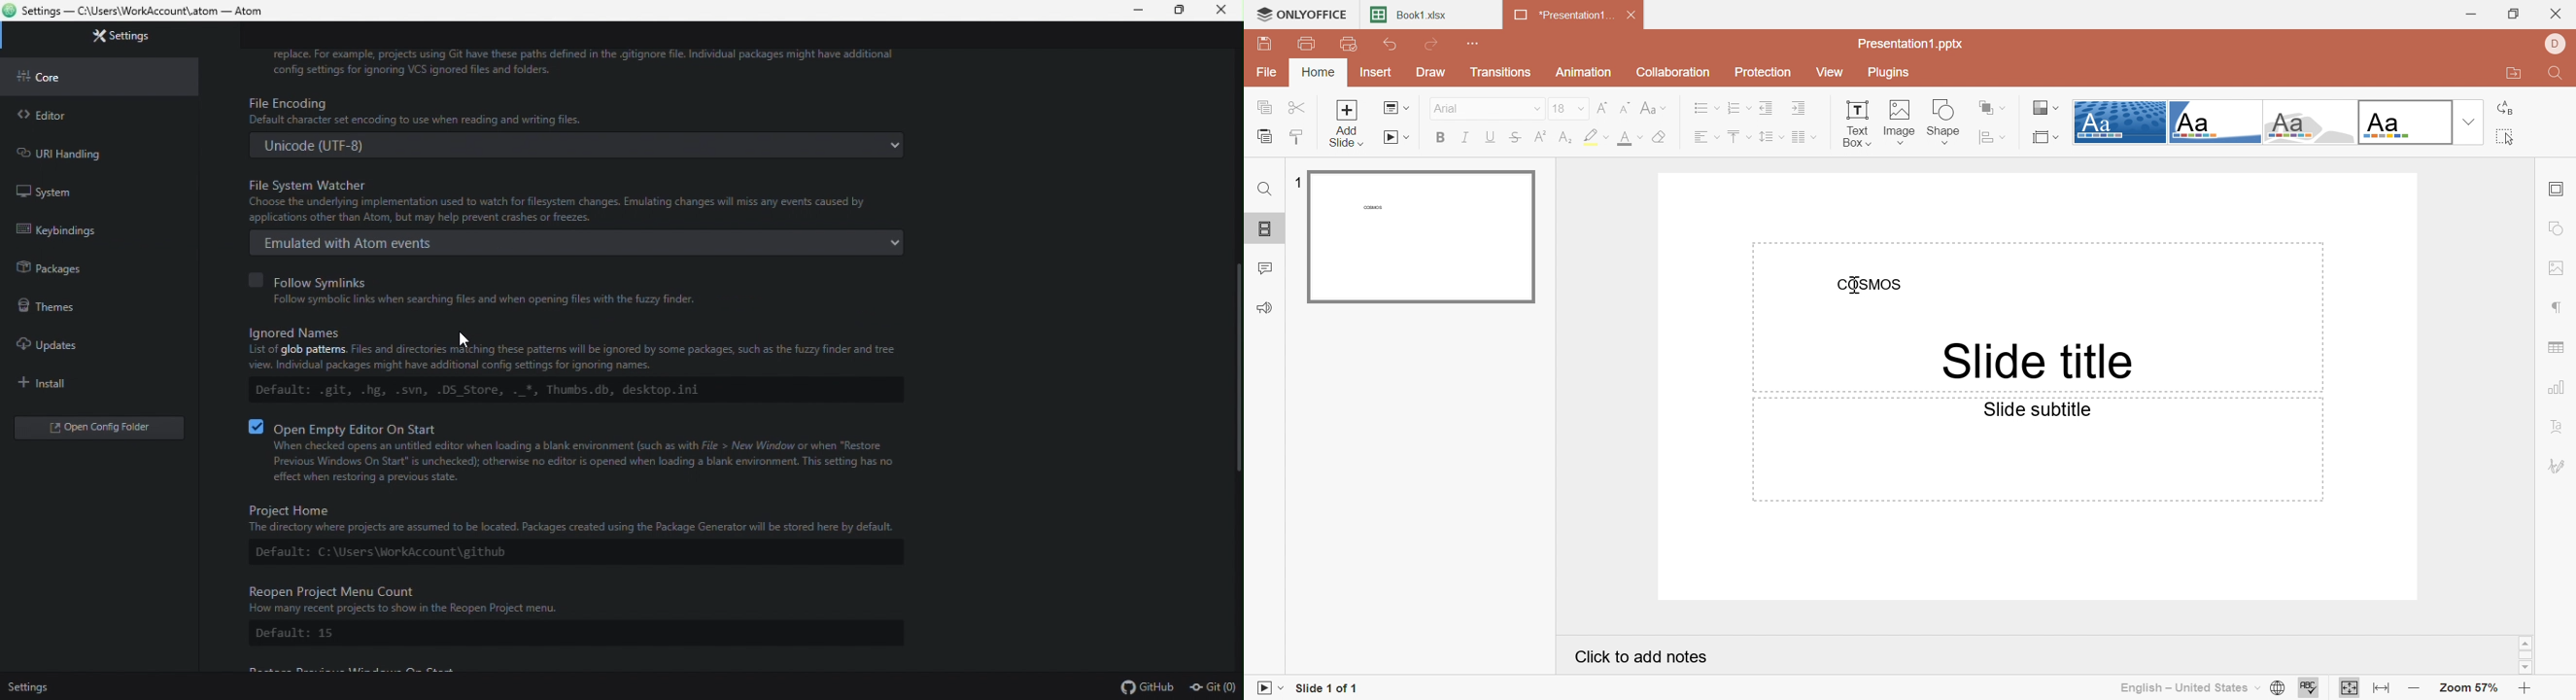 This screenshot has height=700, width=2576. I want to click on Find, so click(2558, 76).